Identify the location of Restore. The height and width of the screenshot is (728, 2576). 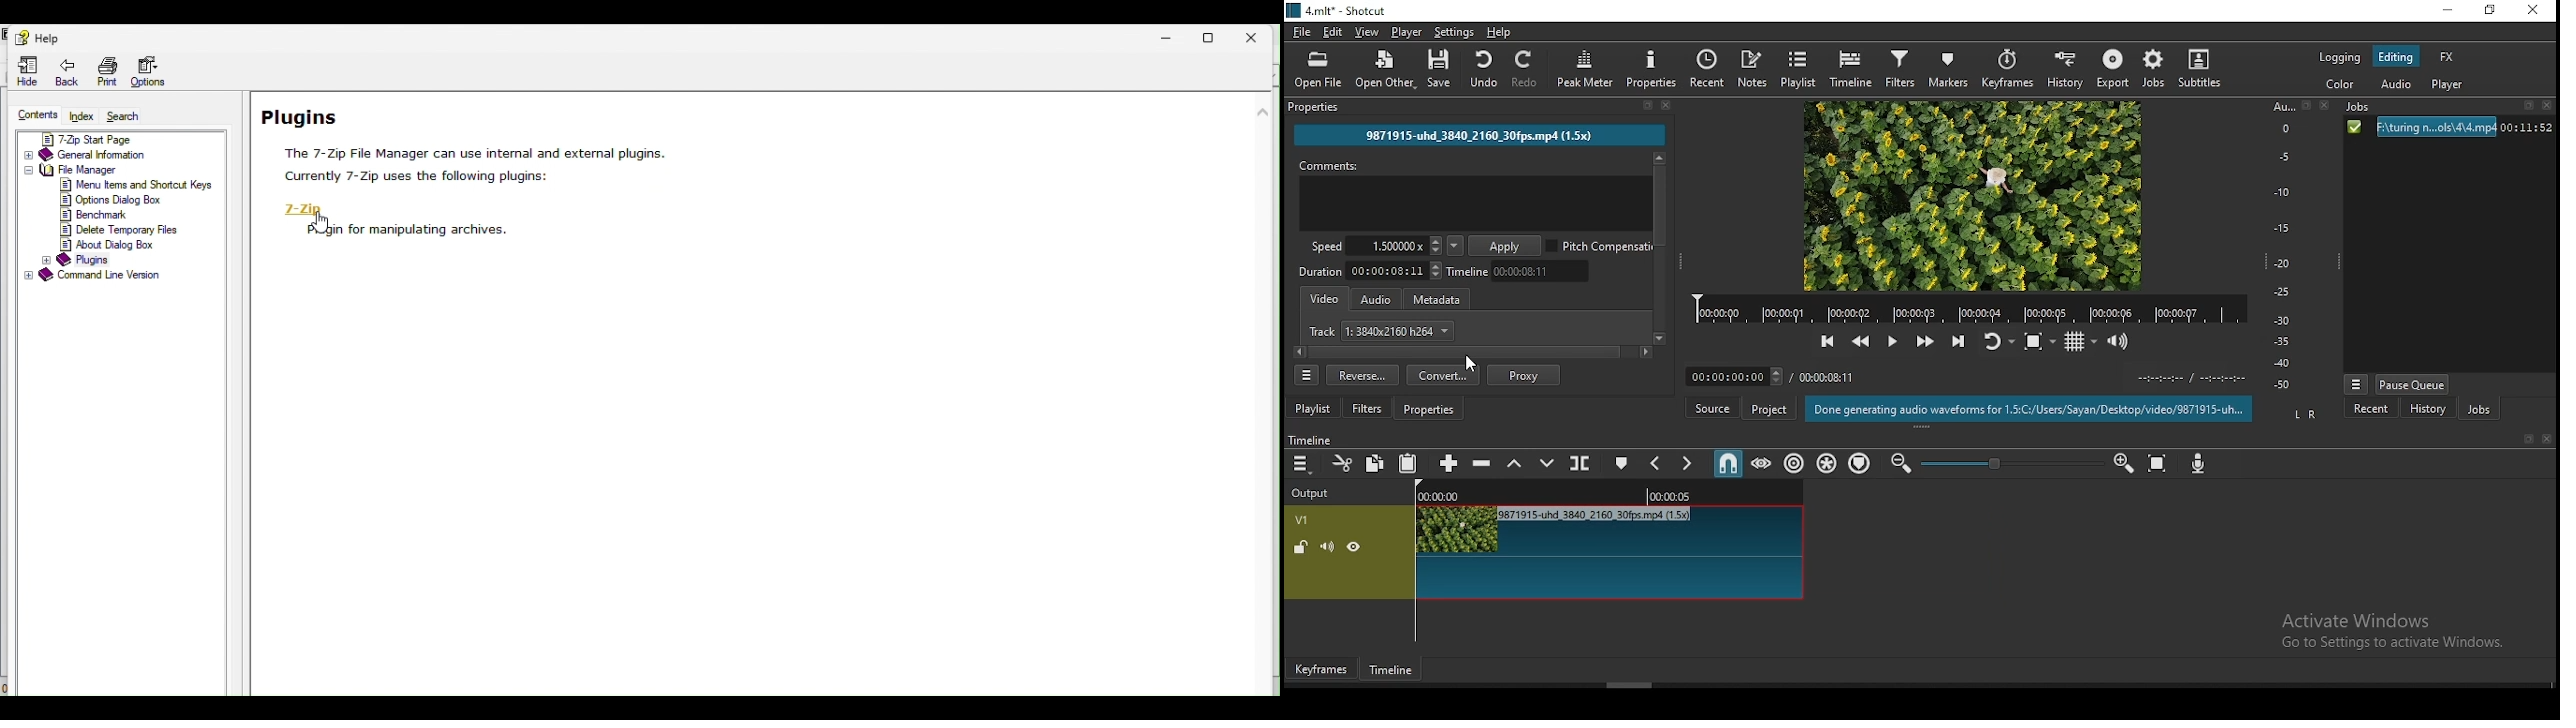
(1215, 33).